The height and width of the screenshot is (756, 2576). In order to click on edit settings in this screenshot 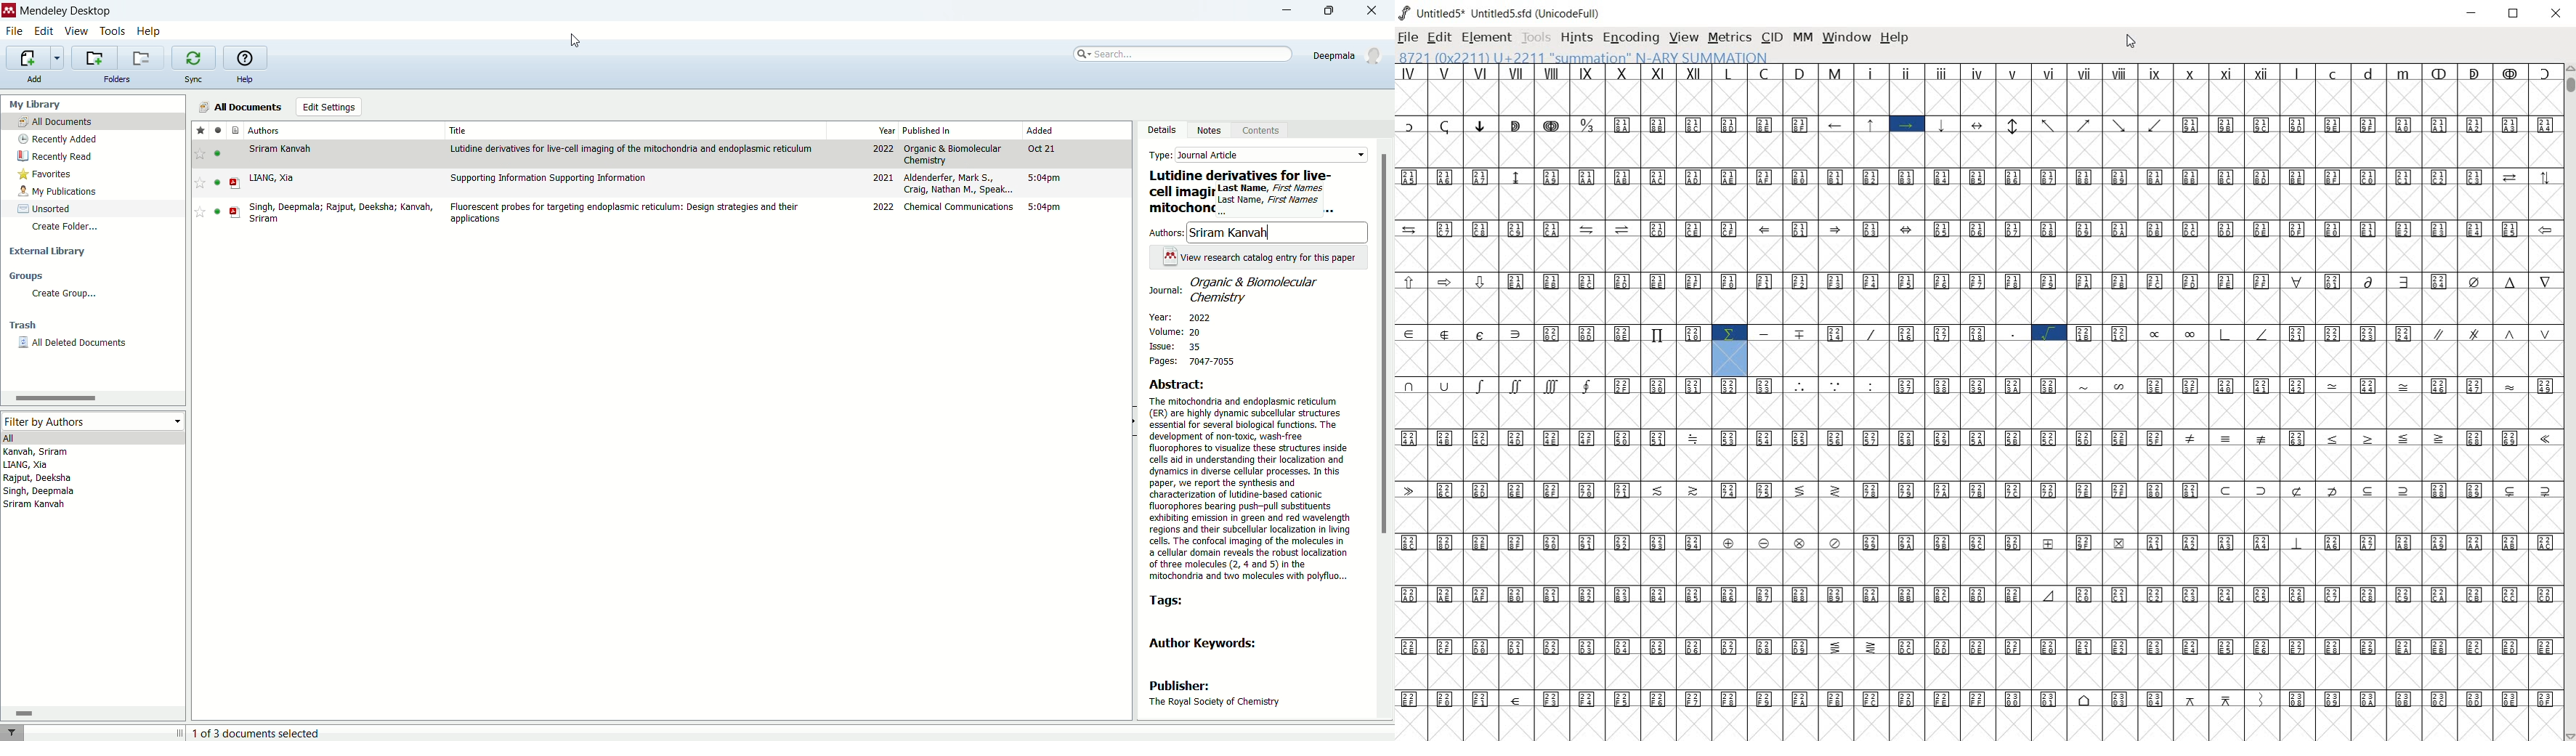, I will do `click(329, 108)`.